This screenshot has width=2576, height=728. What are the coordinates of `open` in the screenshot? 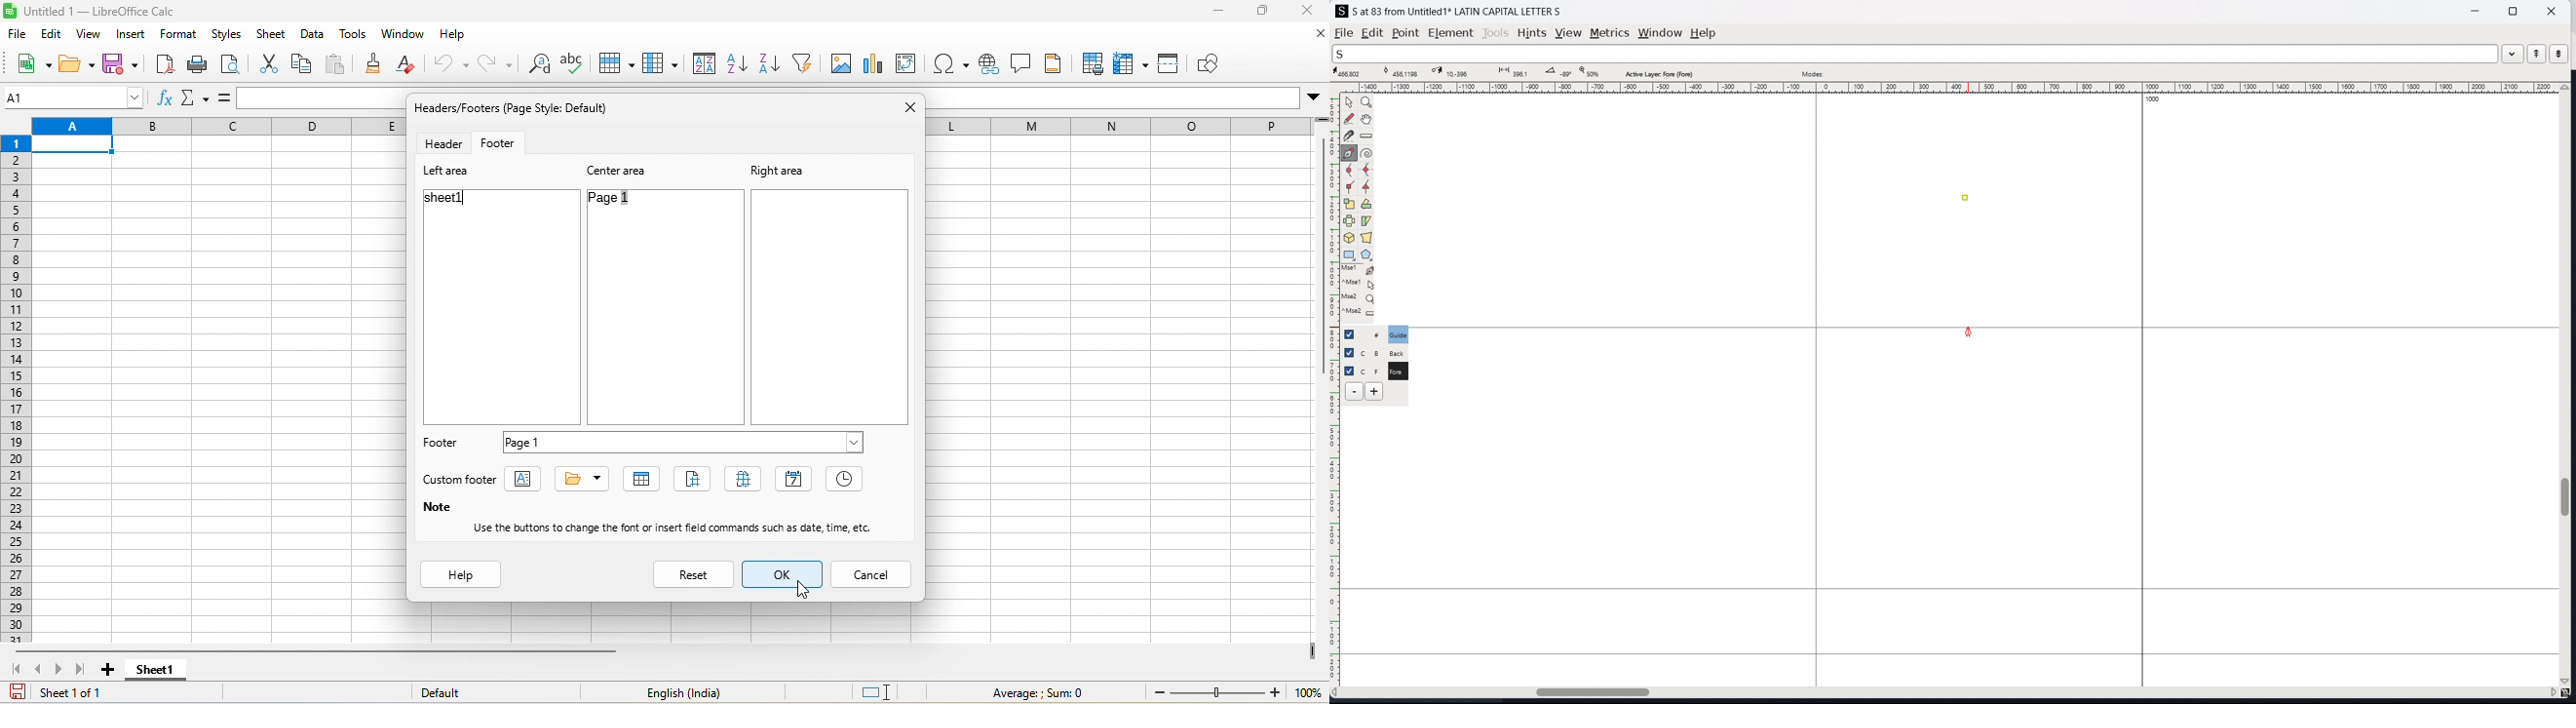 It's located at (73, 63).